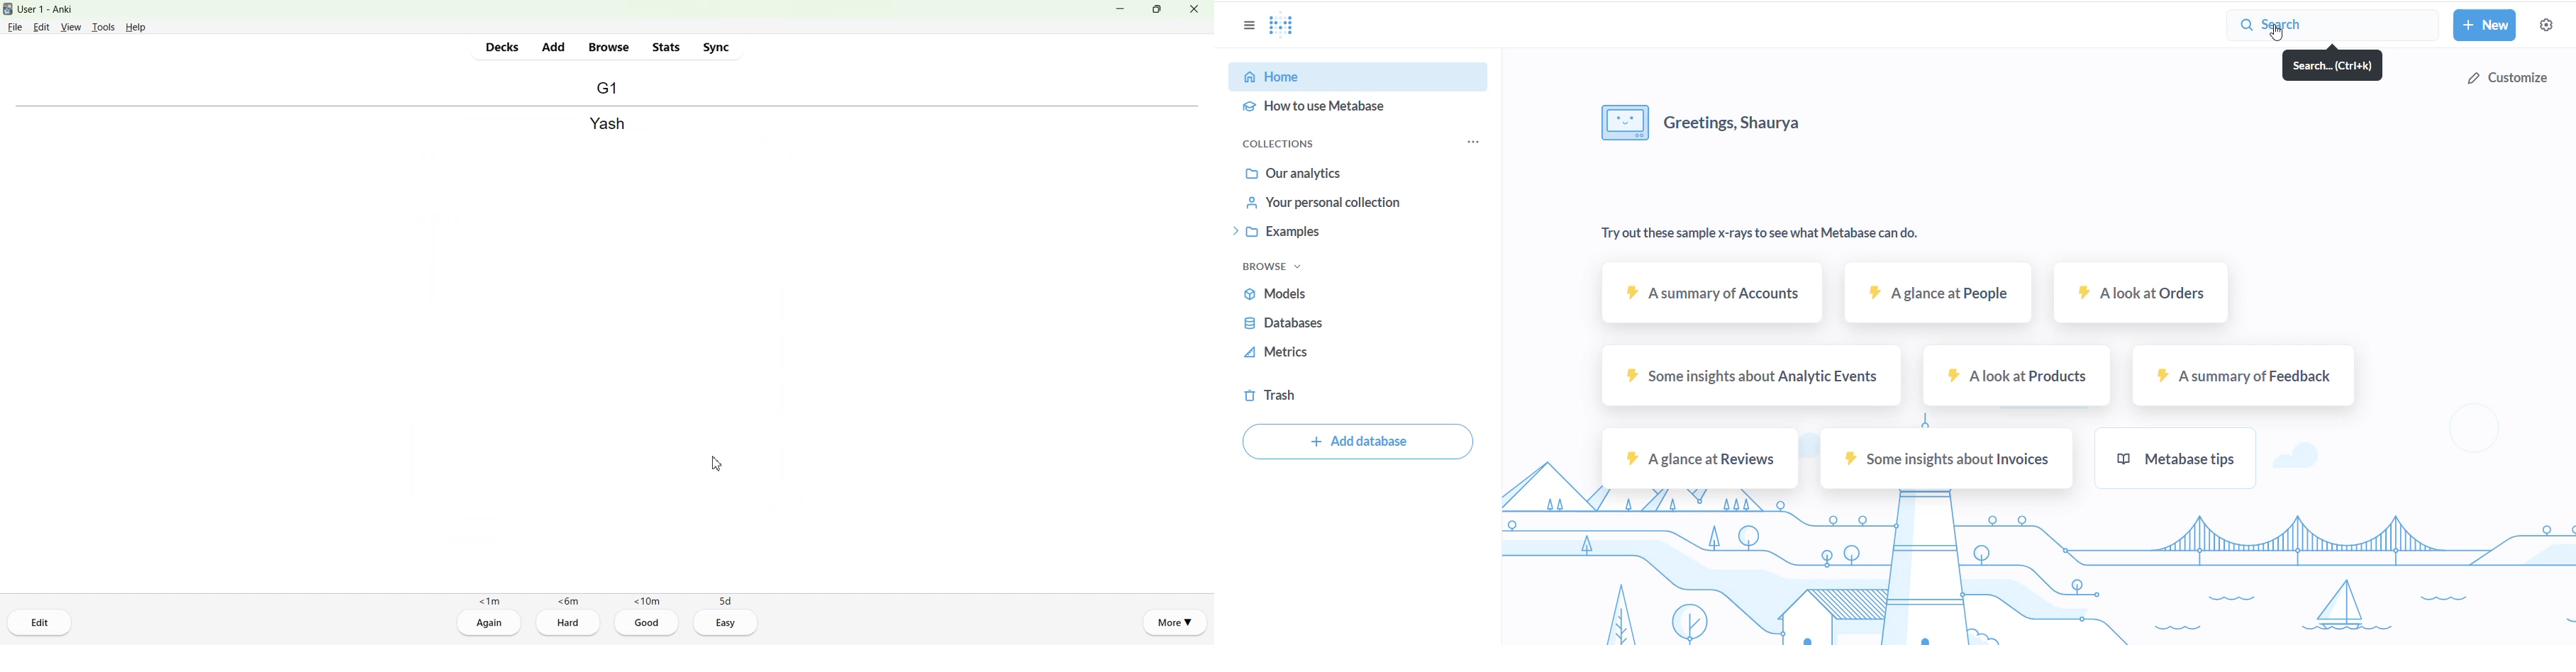  I want to click on Minimize, so click(1123, 9).